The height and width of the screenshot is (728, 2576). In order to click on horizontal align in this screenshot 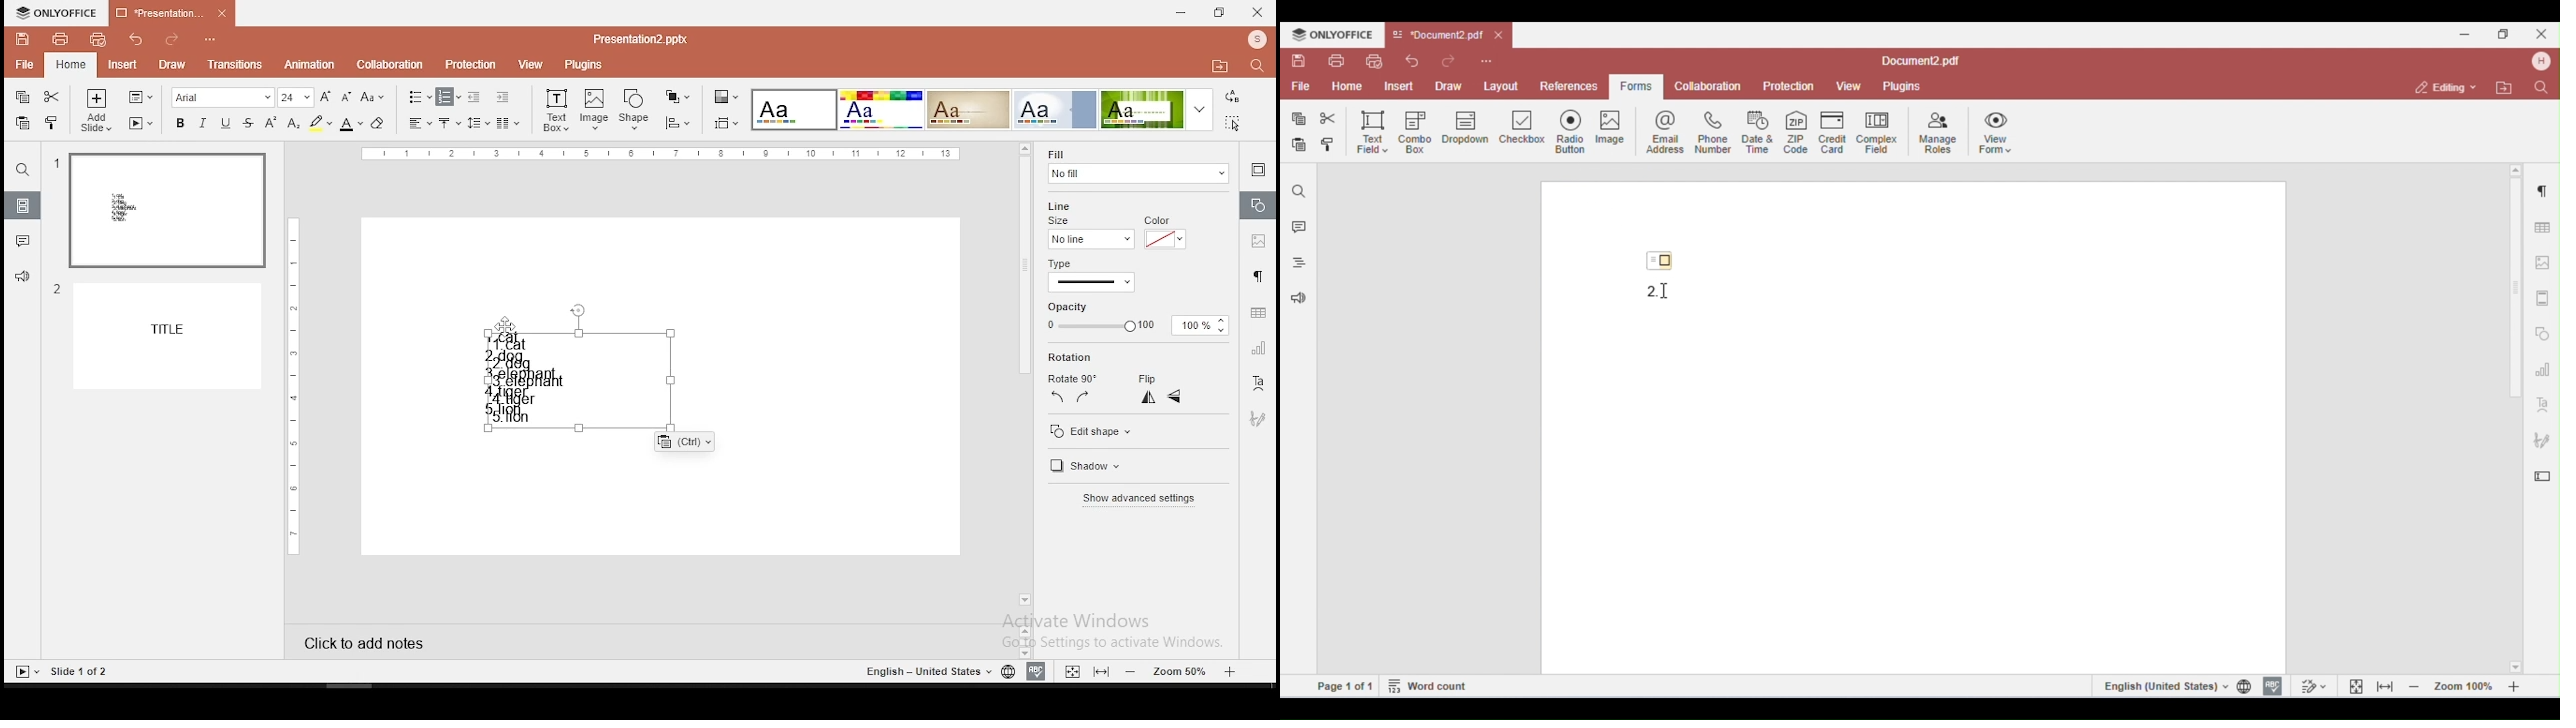, I will do `click(419, 124)`.